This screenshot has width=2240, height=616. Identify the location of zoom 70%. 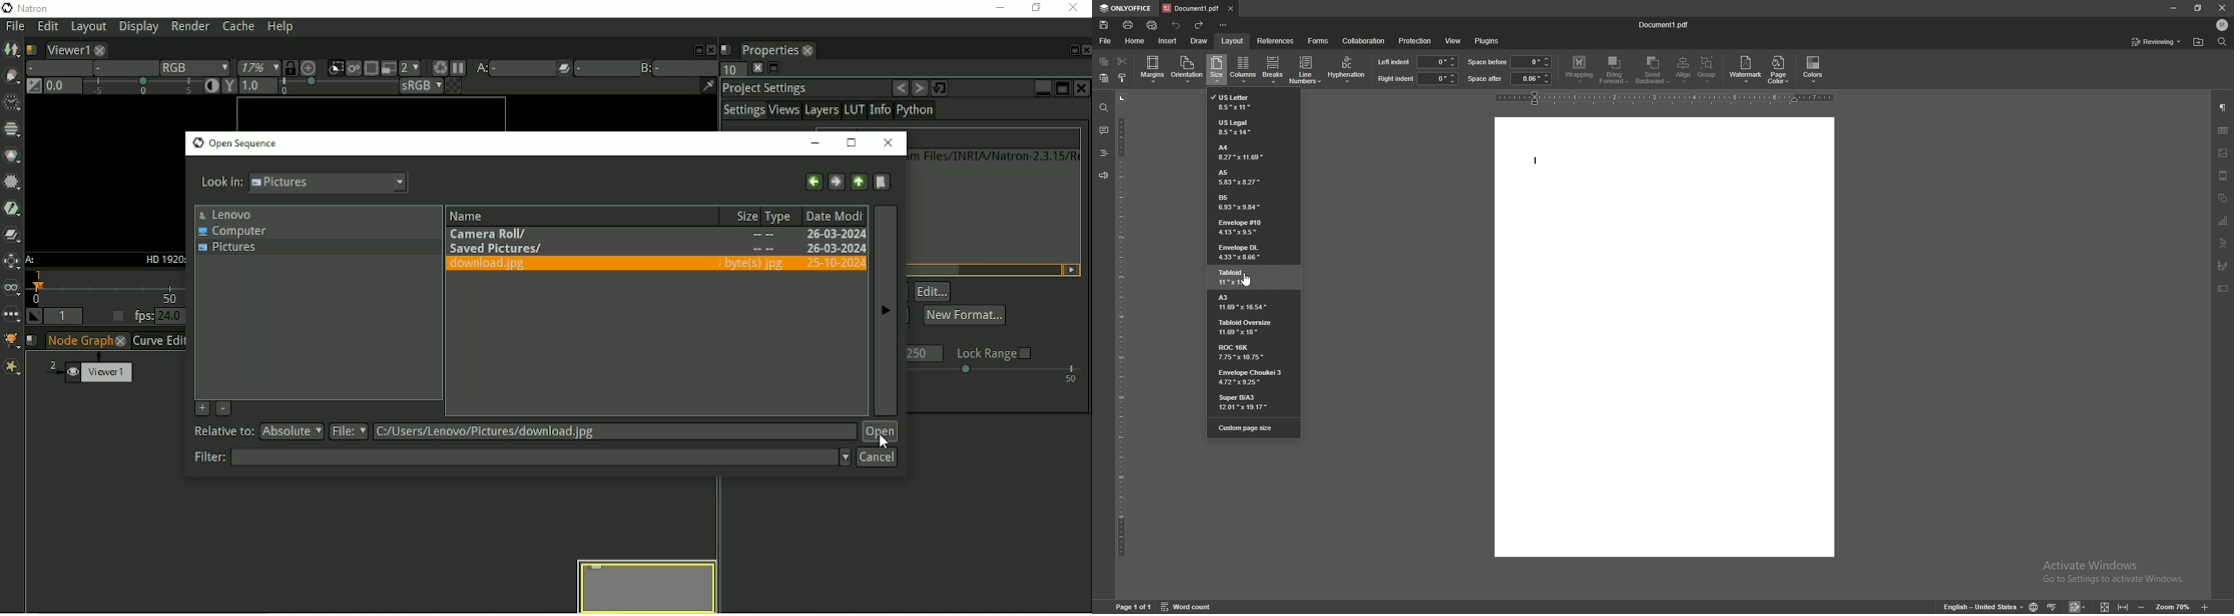
(2172, 607).